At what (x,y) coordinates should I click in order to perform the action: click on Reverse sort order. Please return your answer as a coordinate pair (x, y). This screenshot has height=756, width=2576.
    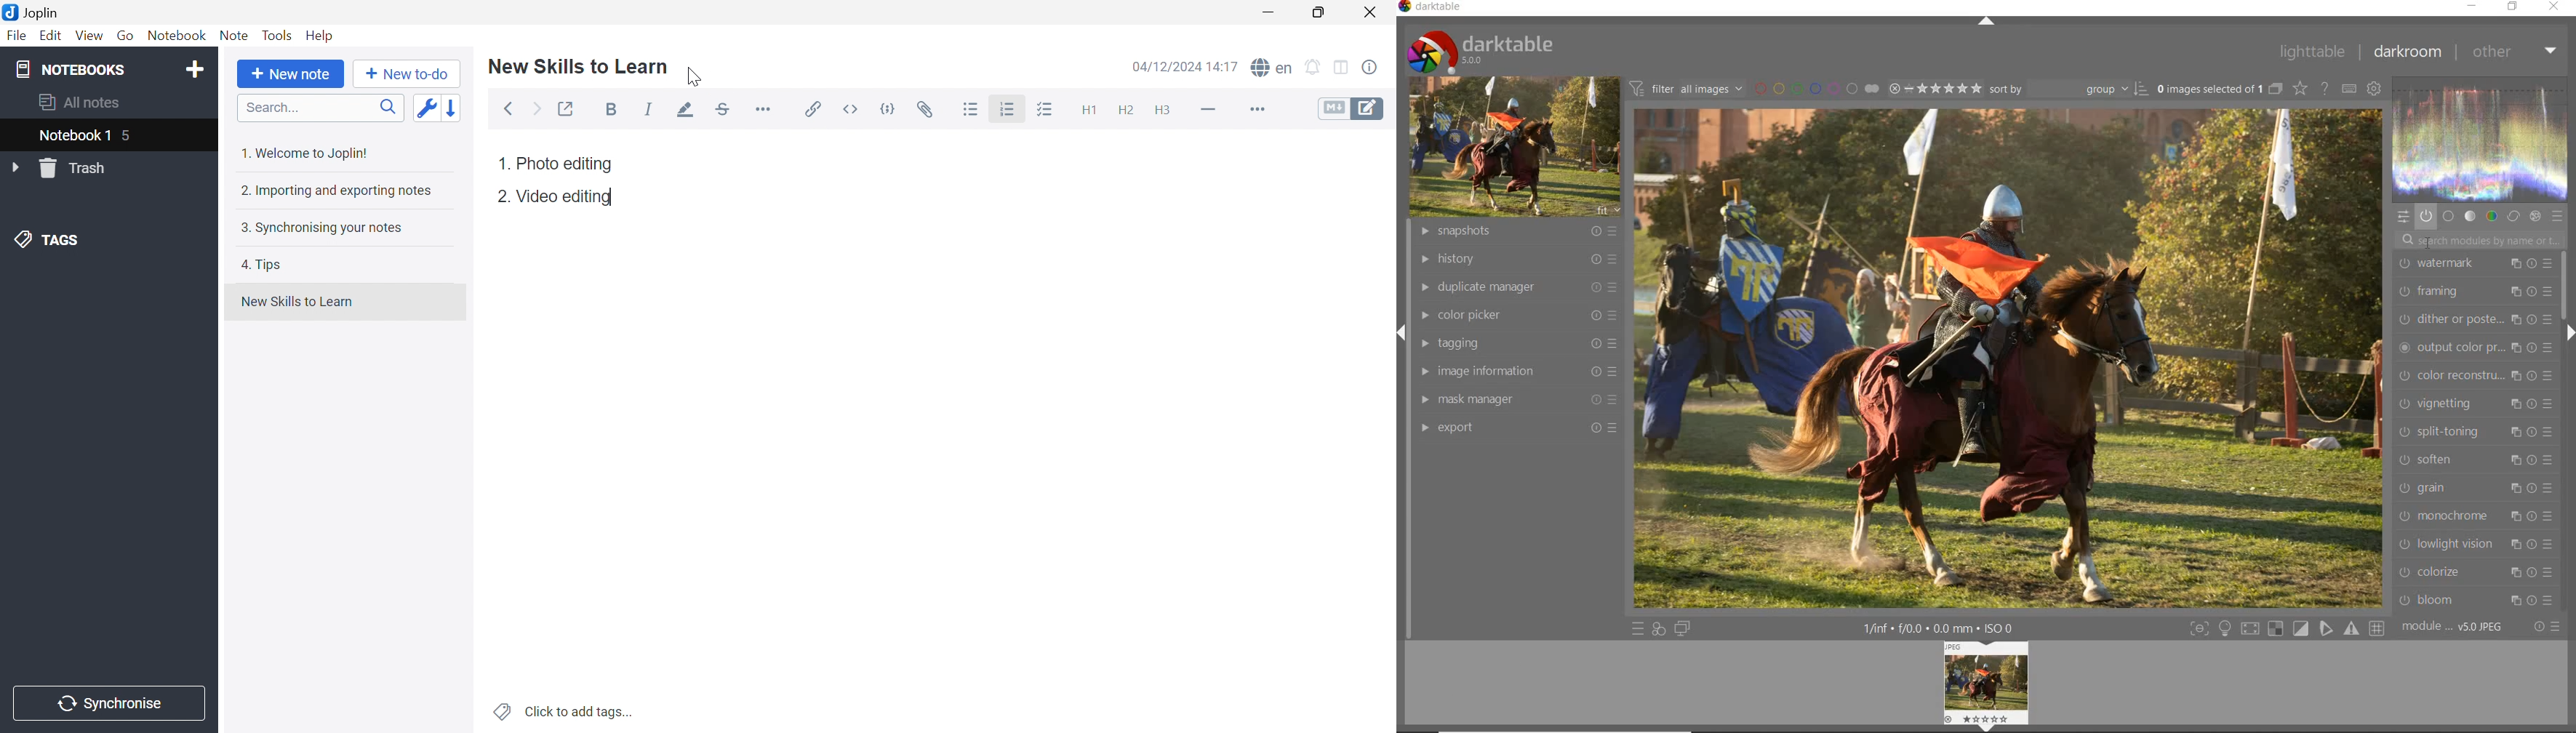
    Looking at the image, I should click on (455, 108).